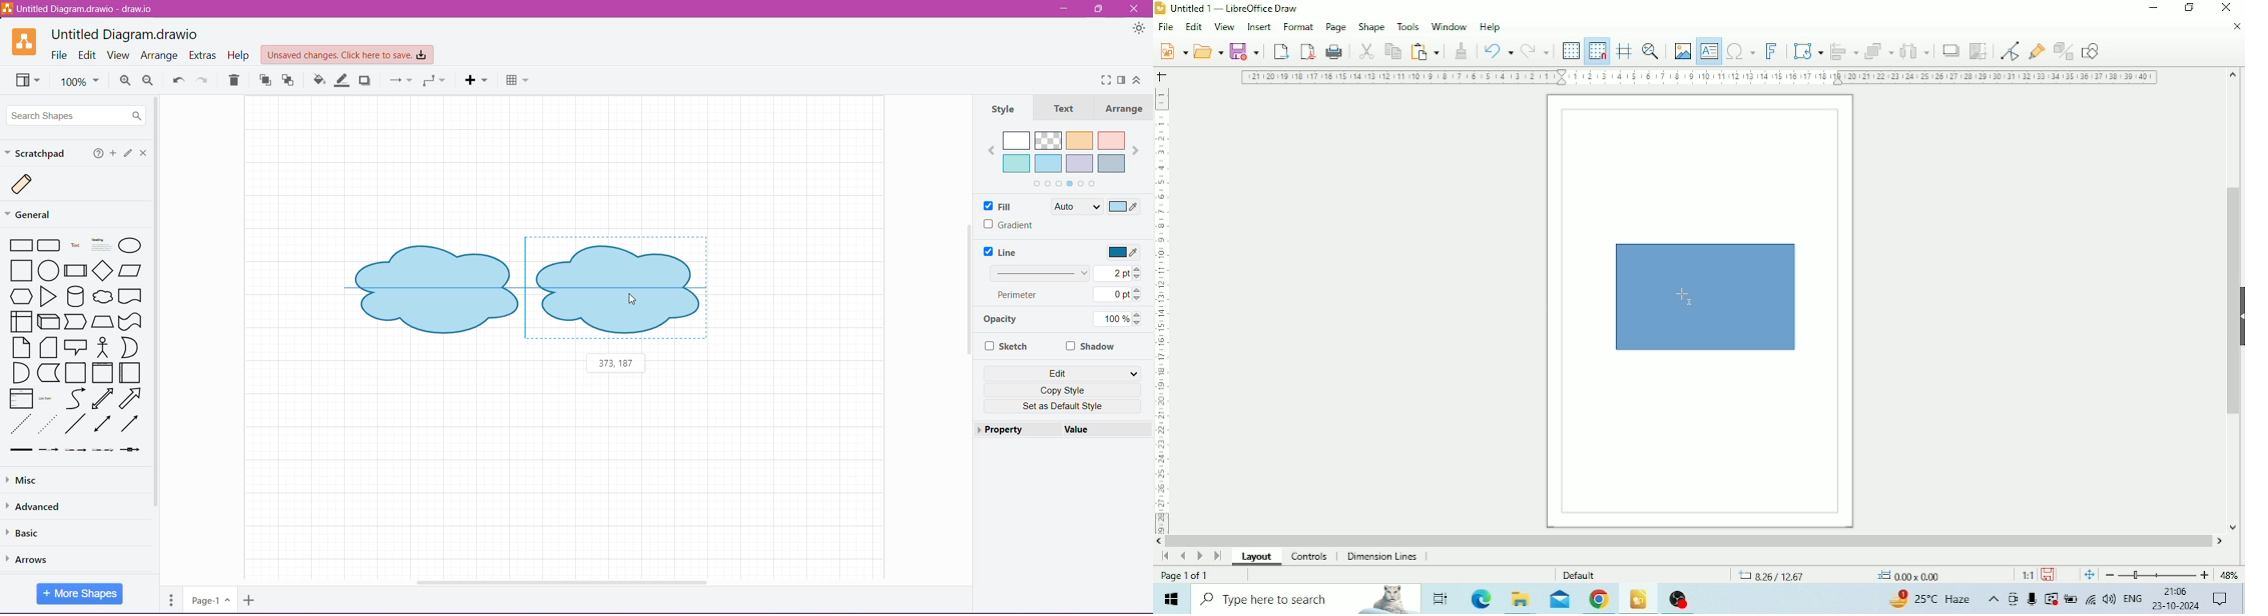 The width and height of the screenshot is (2268, 616). I want to click on Insert Text Box, so click(1707, 51).